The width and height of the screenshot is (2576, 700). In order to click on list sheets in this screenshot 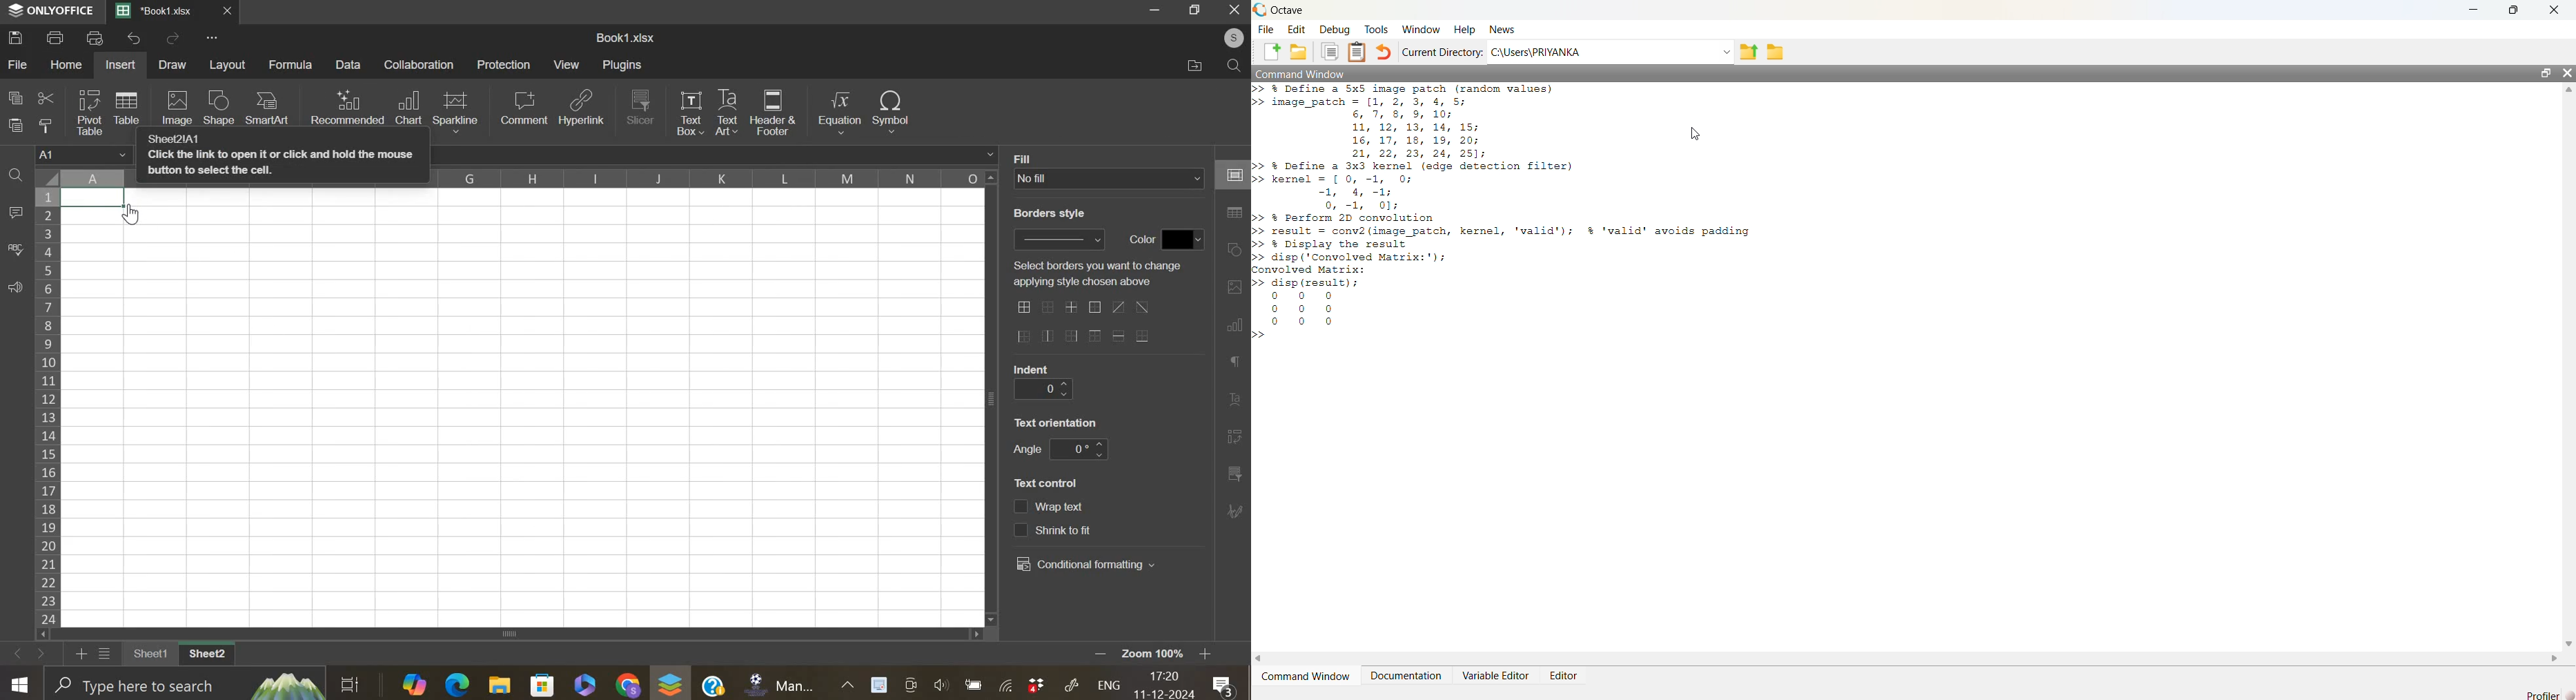, I will do `click(108, 655)`.